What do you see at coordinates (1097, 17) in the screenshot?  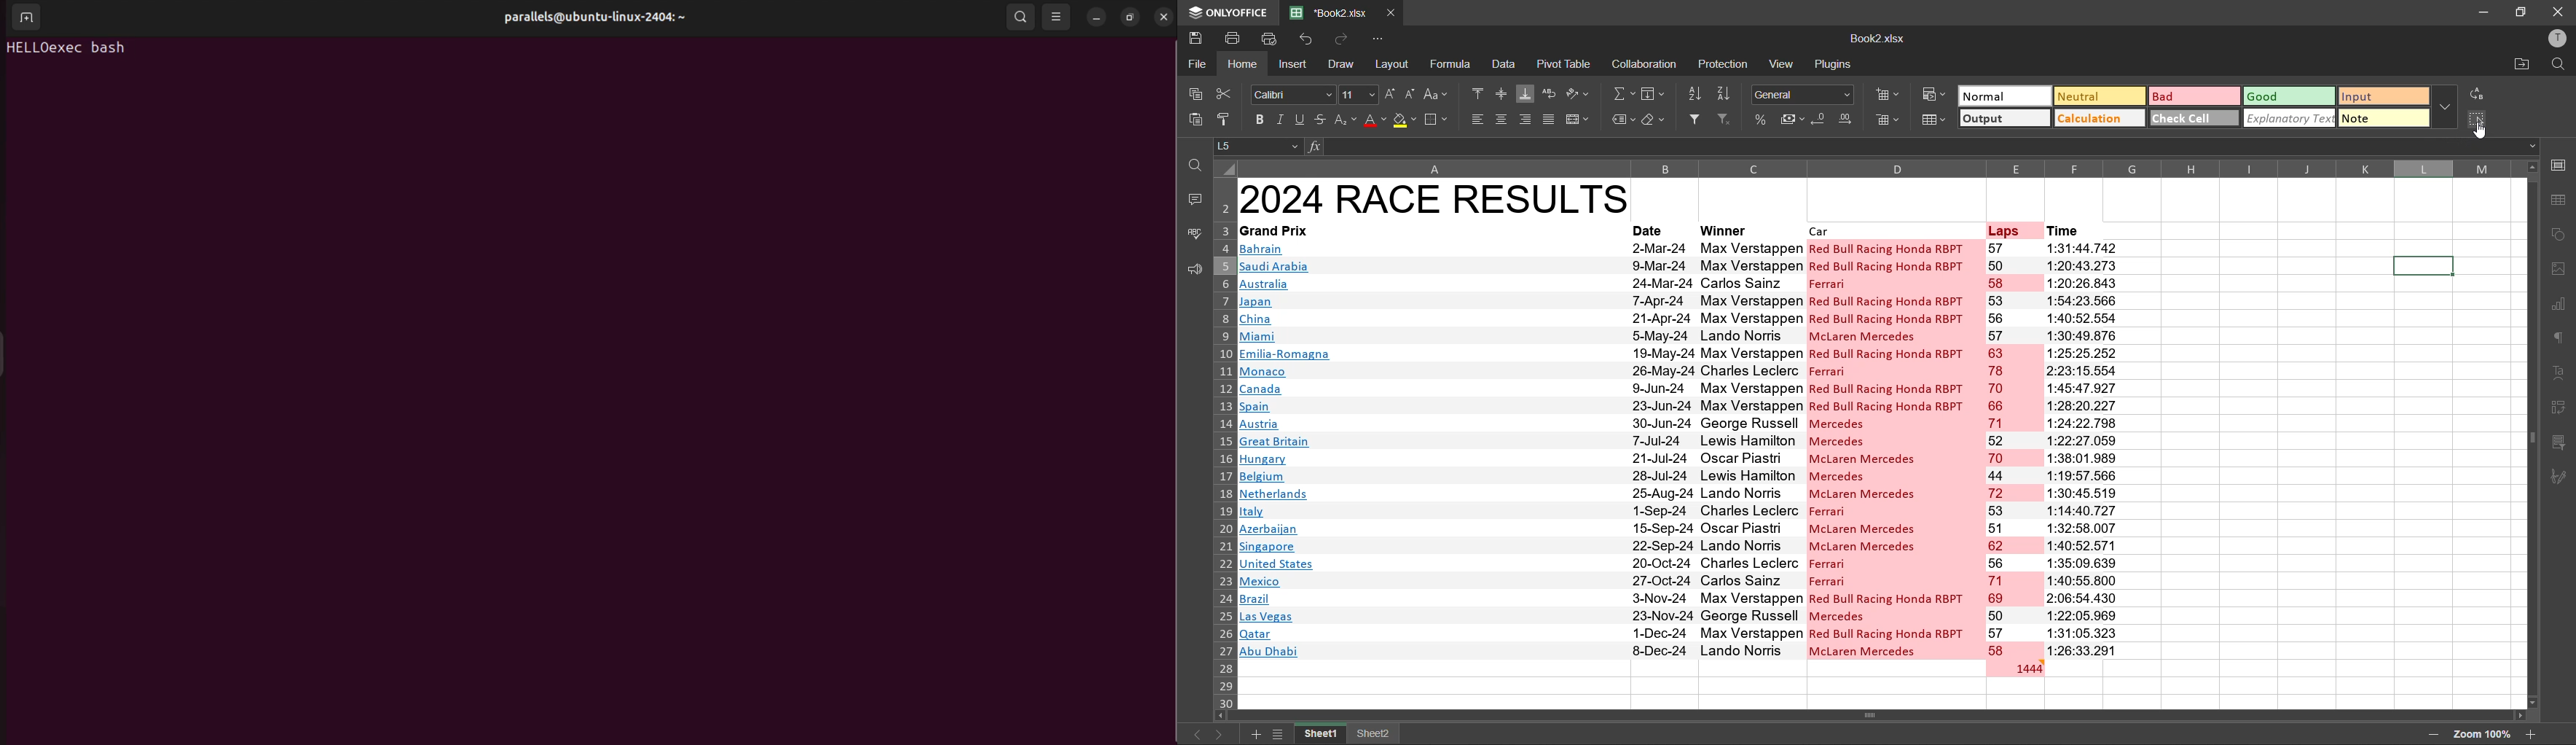 I see `minimize` at bounding box center [1097, 17].